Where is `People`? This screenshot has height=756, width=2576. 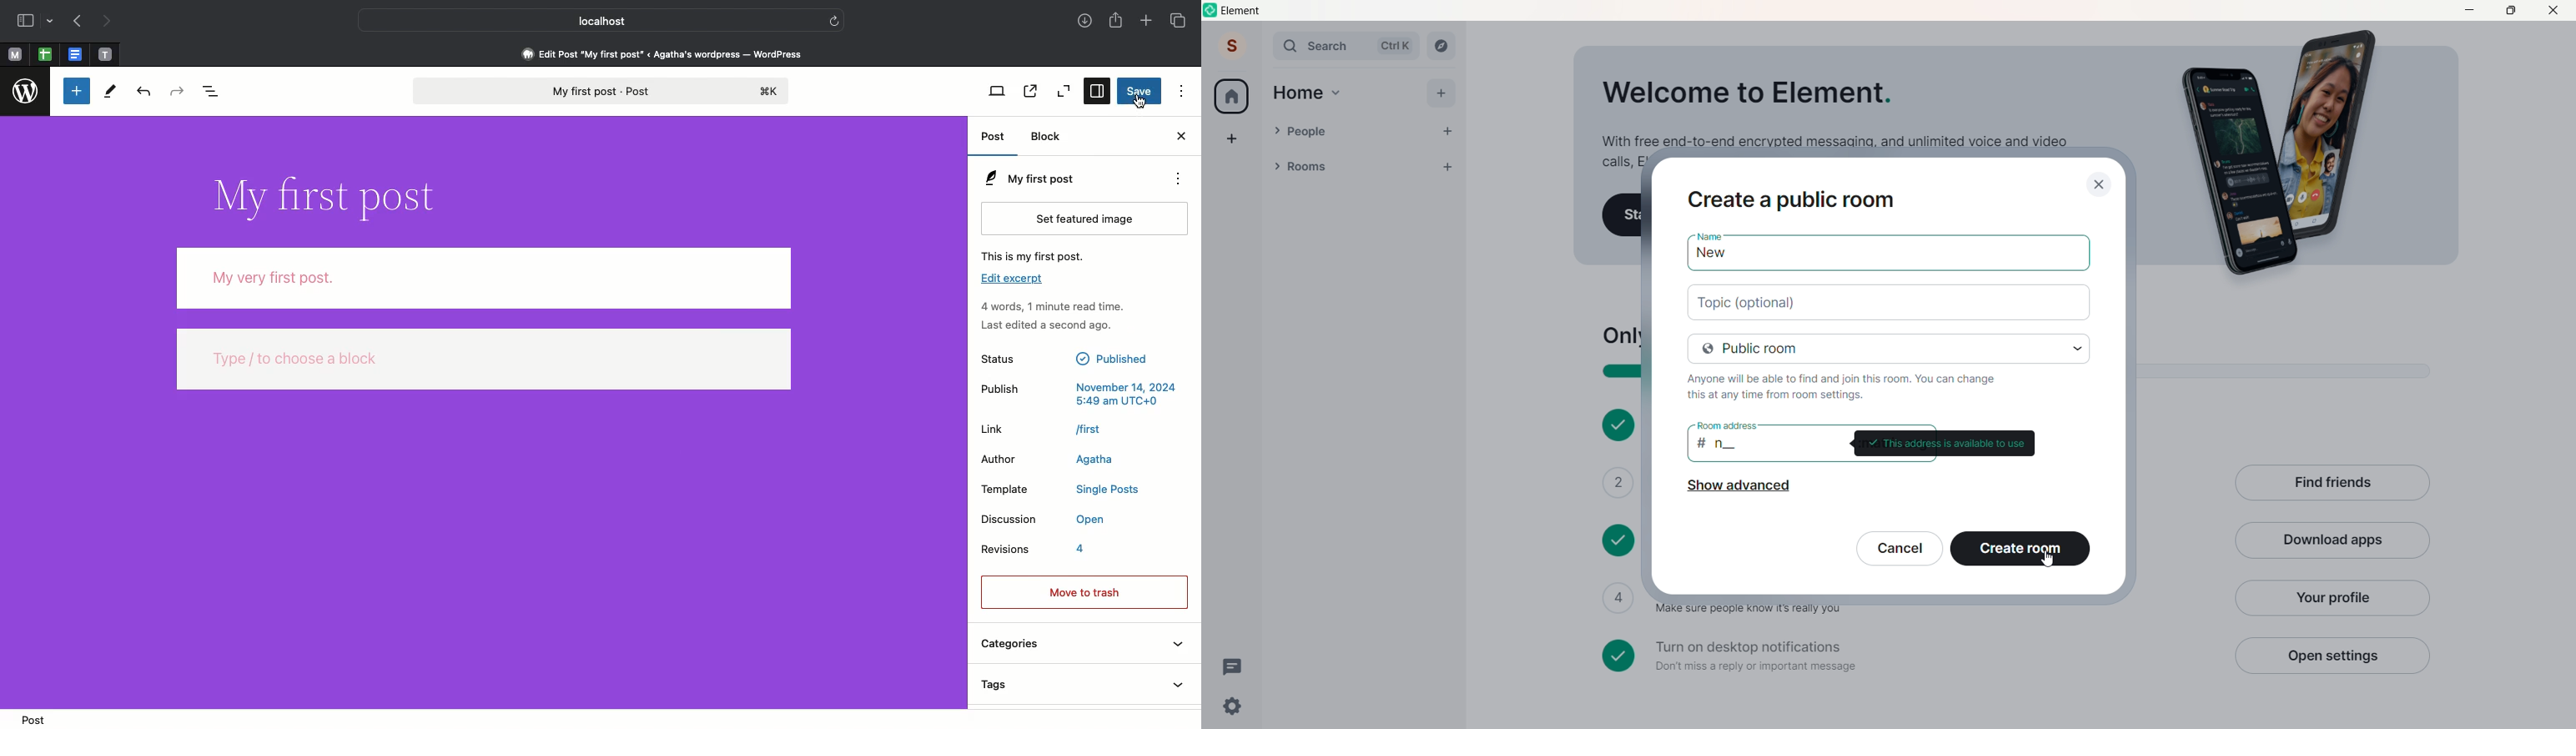 People is located at coordinates (1357, 132).